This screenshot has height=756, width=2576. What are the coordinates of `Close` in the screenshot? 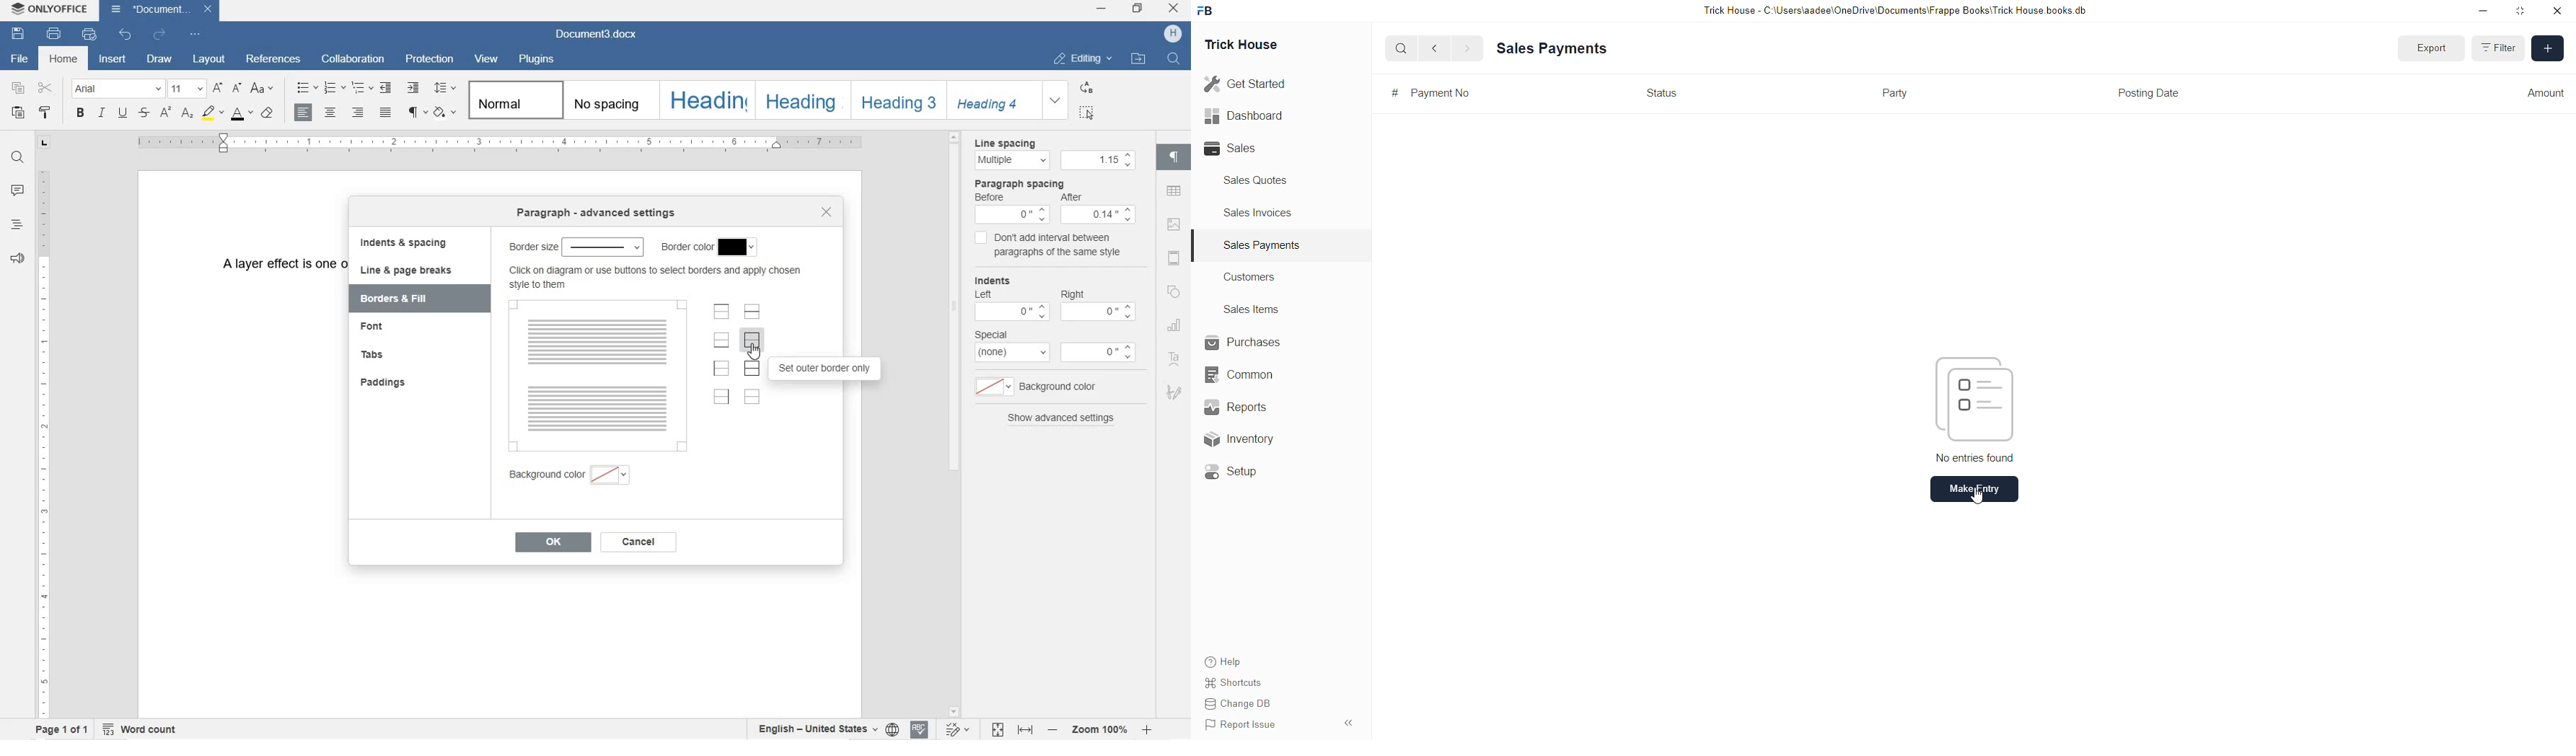 It's located at (2557, 12).